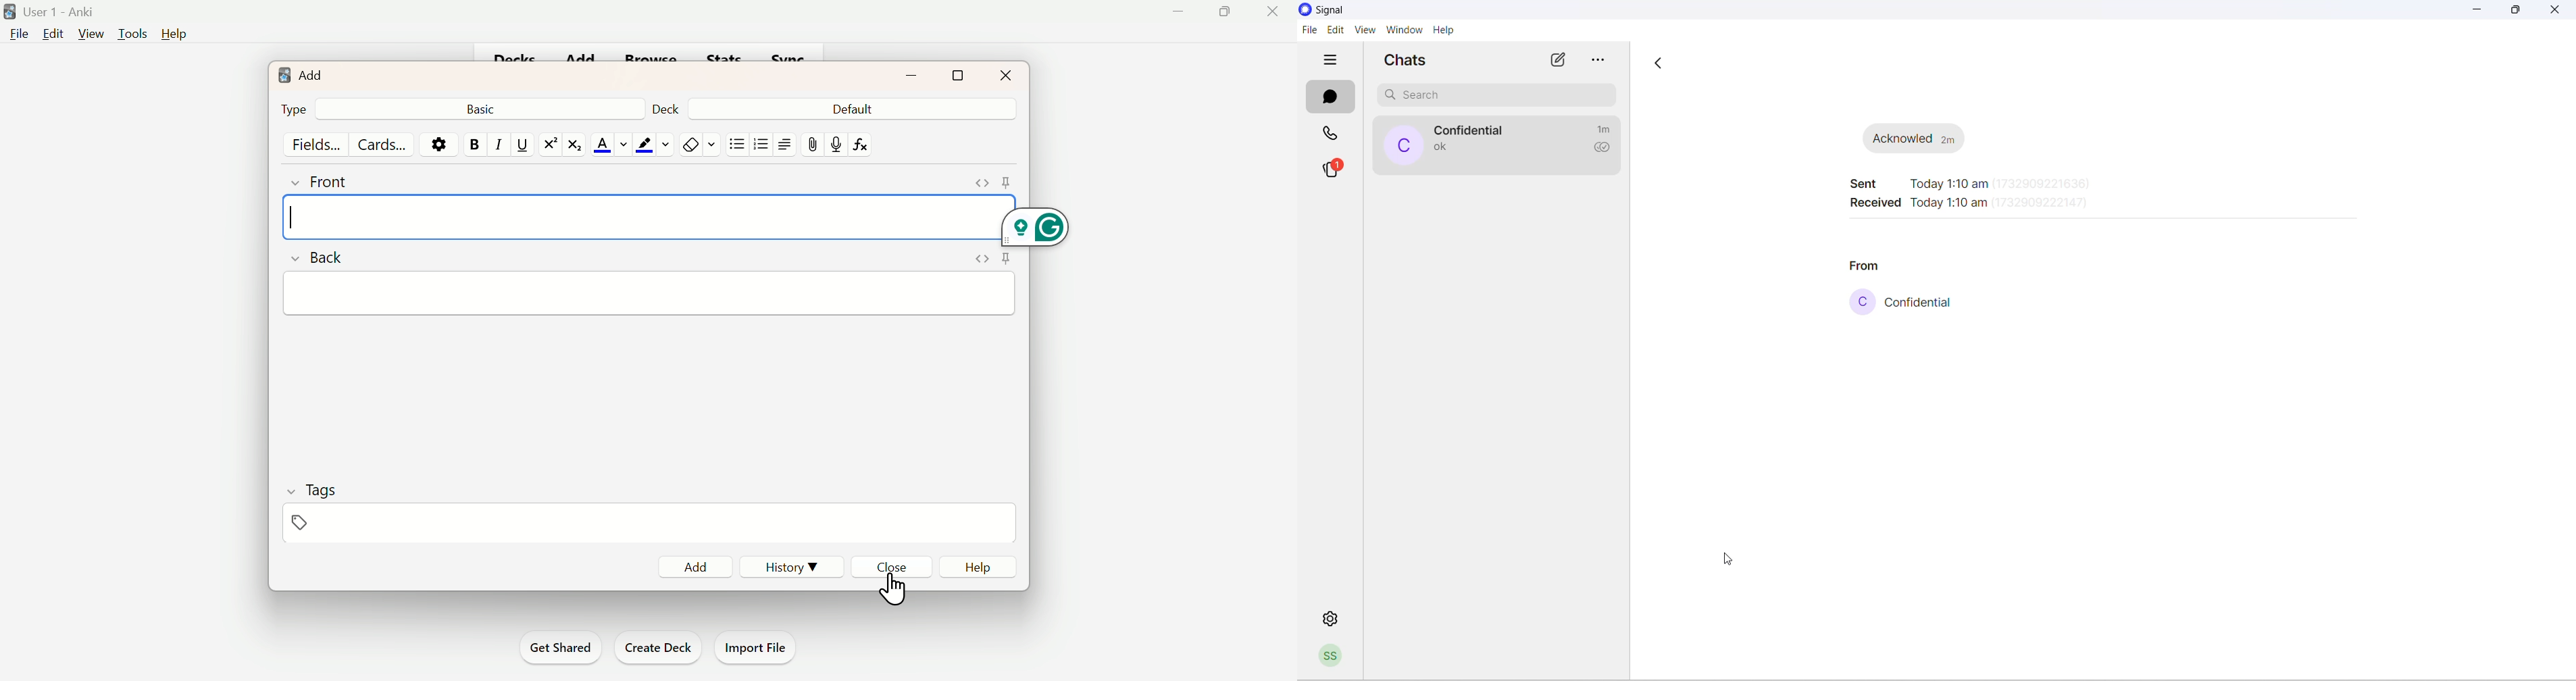  I want to click on Create Deck, so click(657, 647).